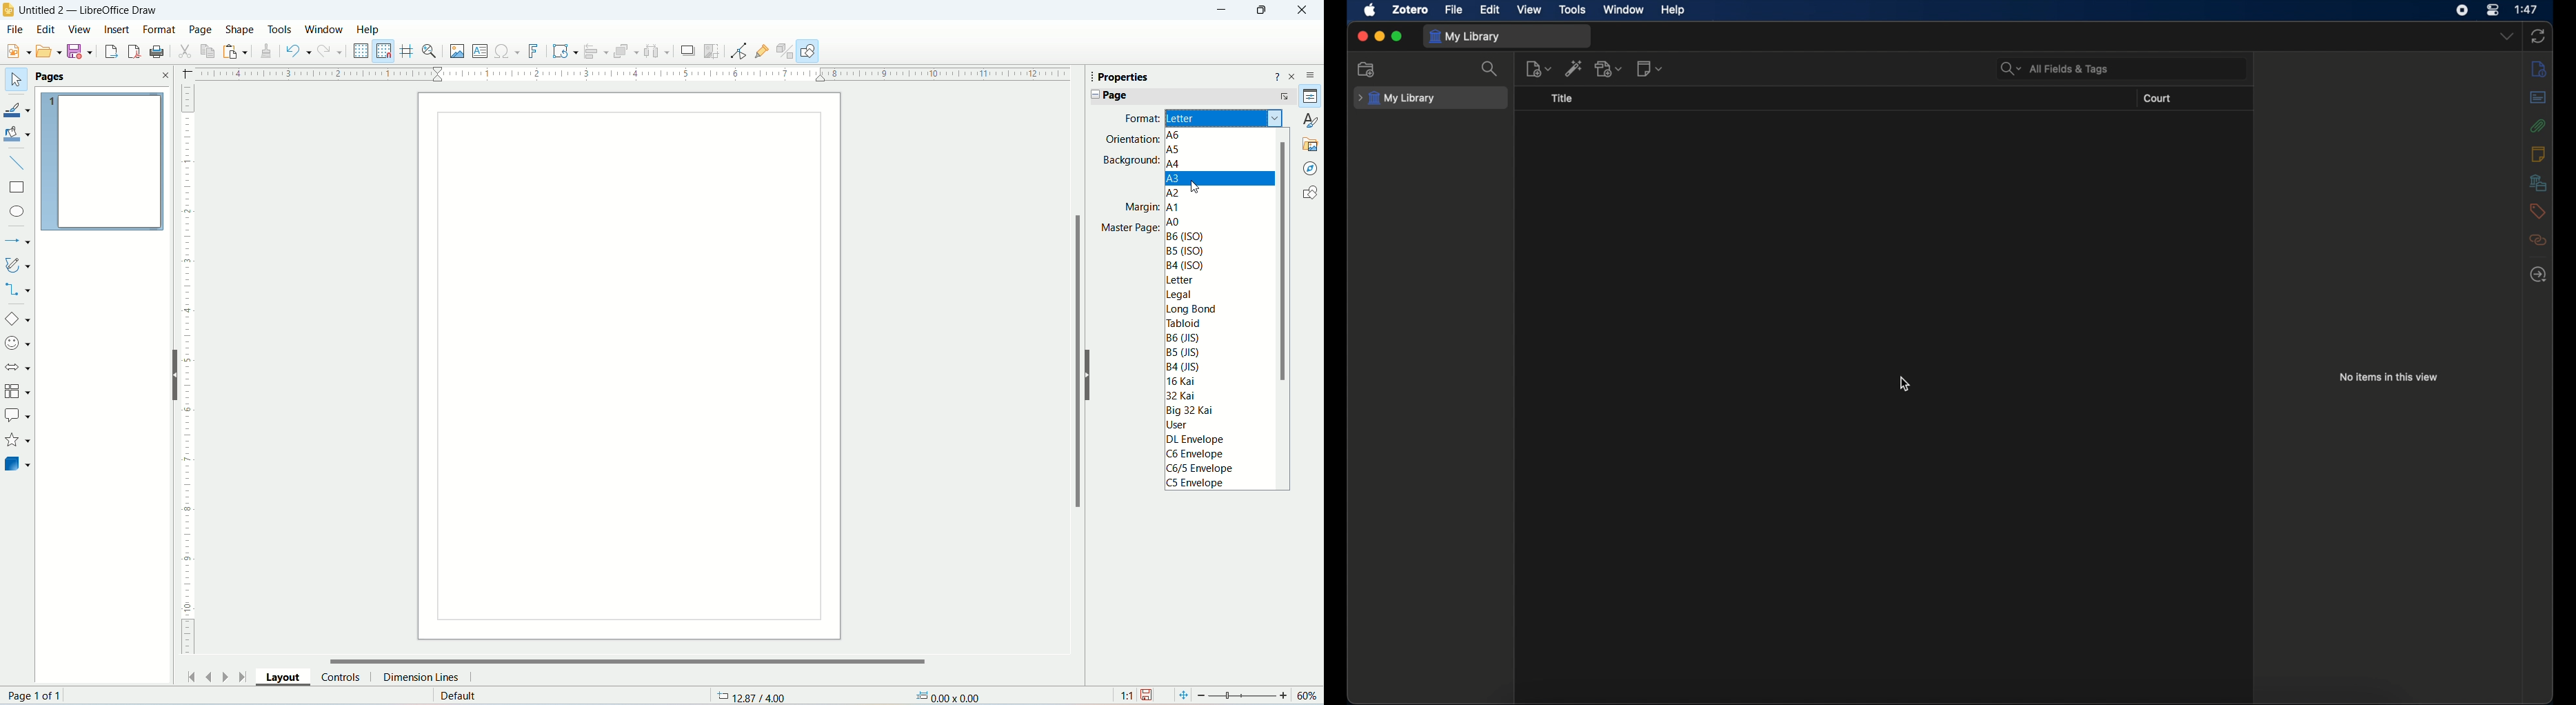 Image resolution: width=2576 pixels, height=728 pixels. I want to click on line and arrows, so click(17, 240).